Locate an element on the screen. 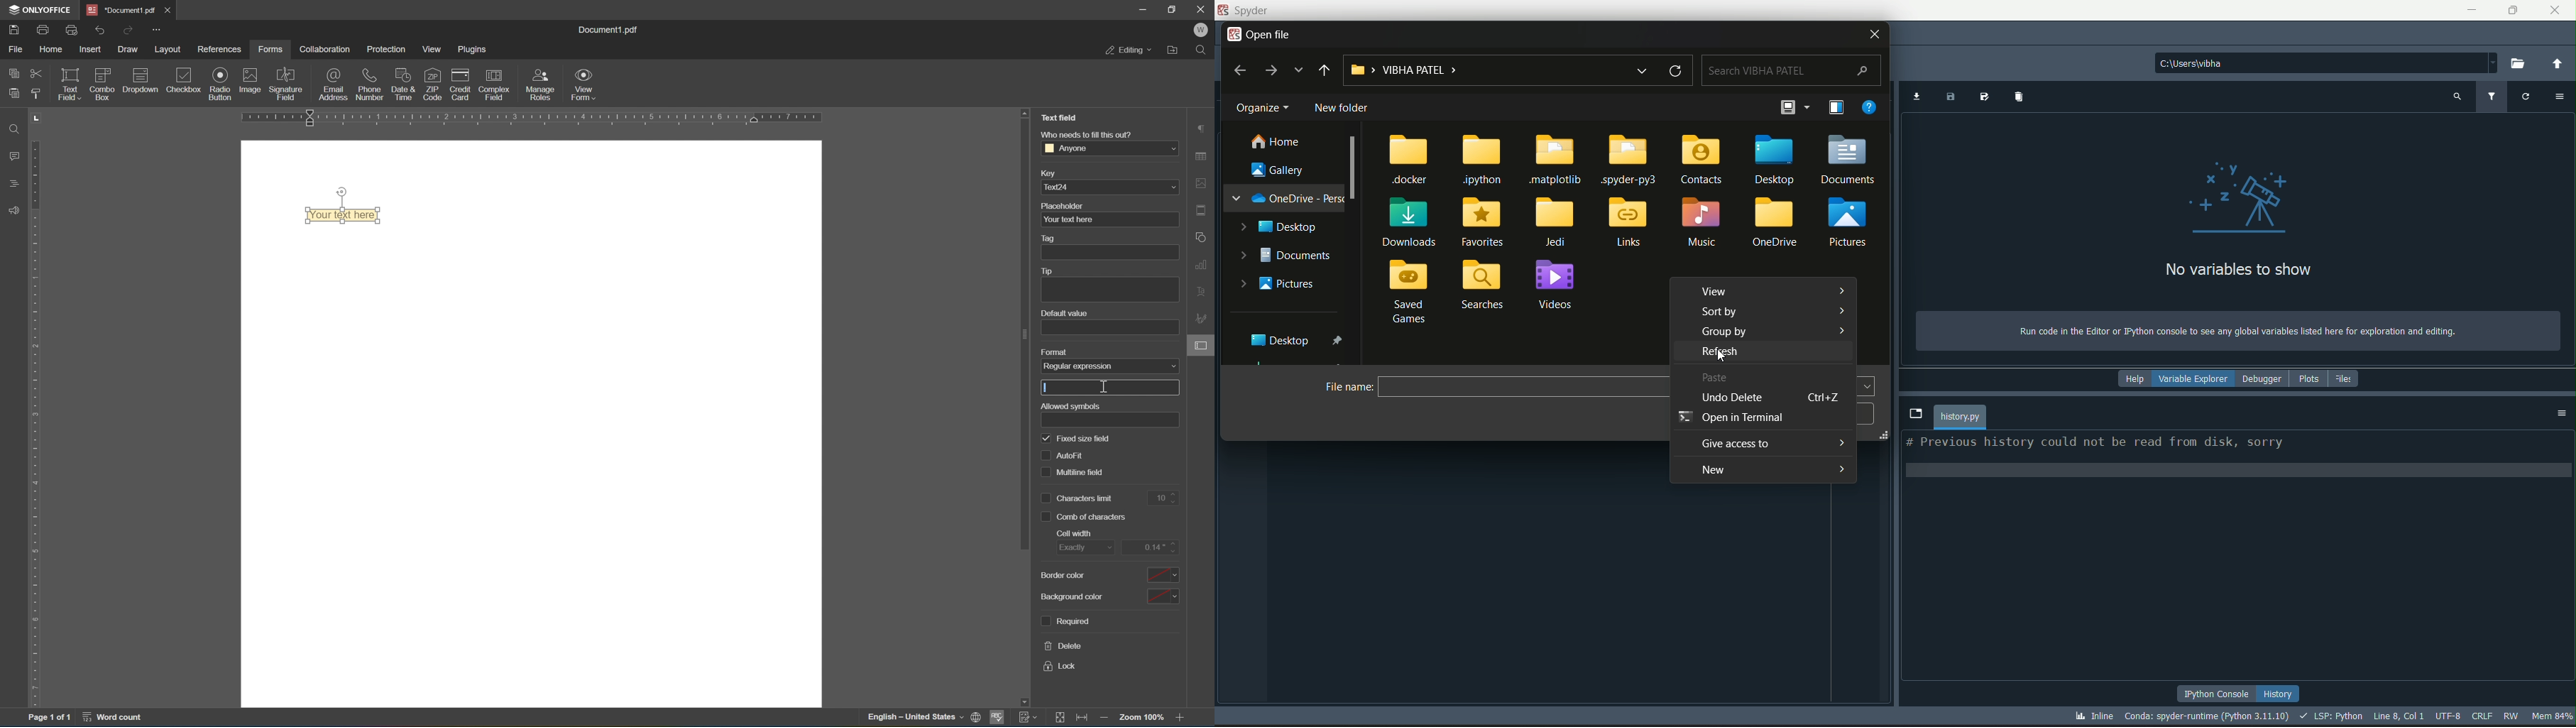 This screenshot has width=2576, height=728. desktop is located at coordinates (1299, 339).